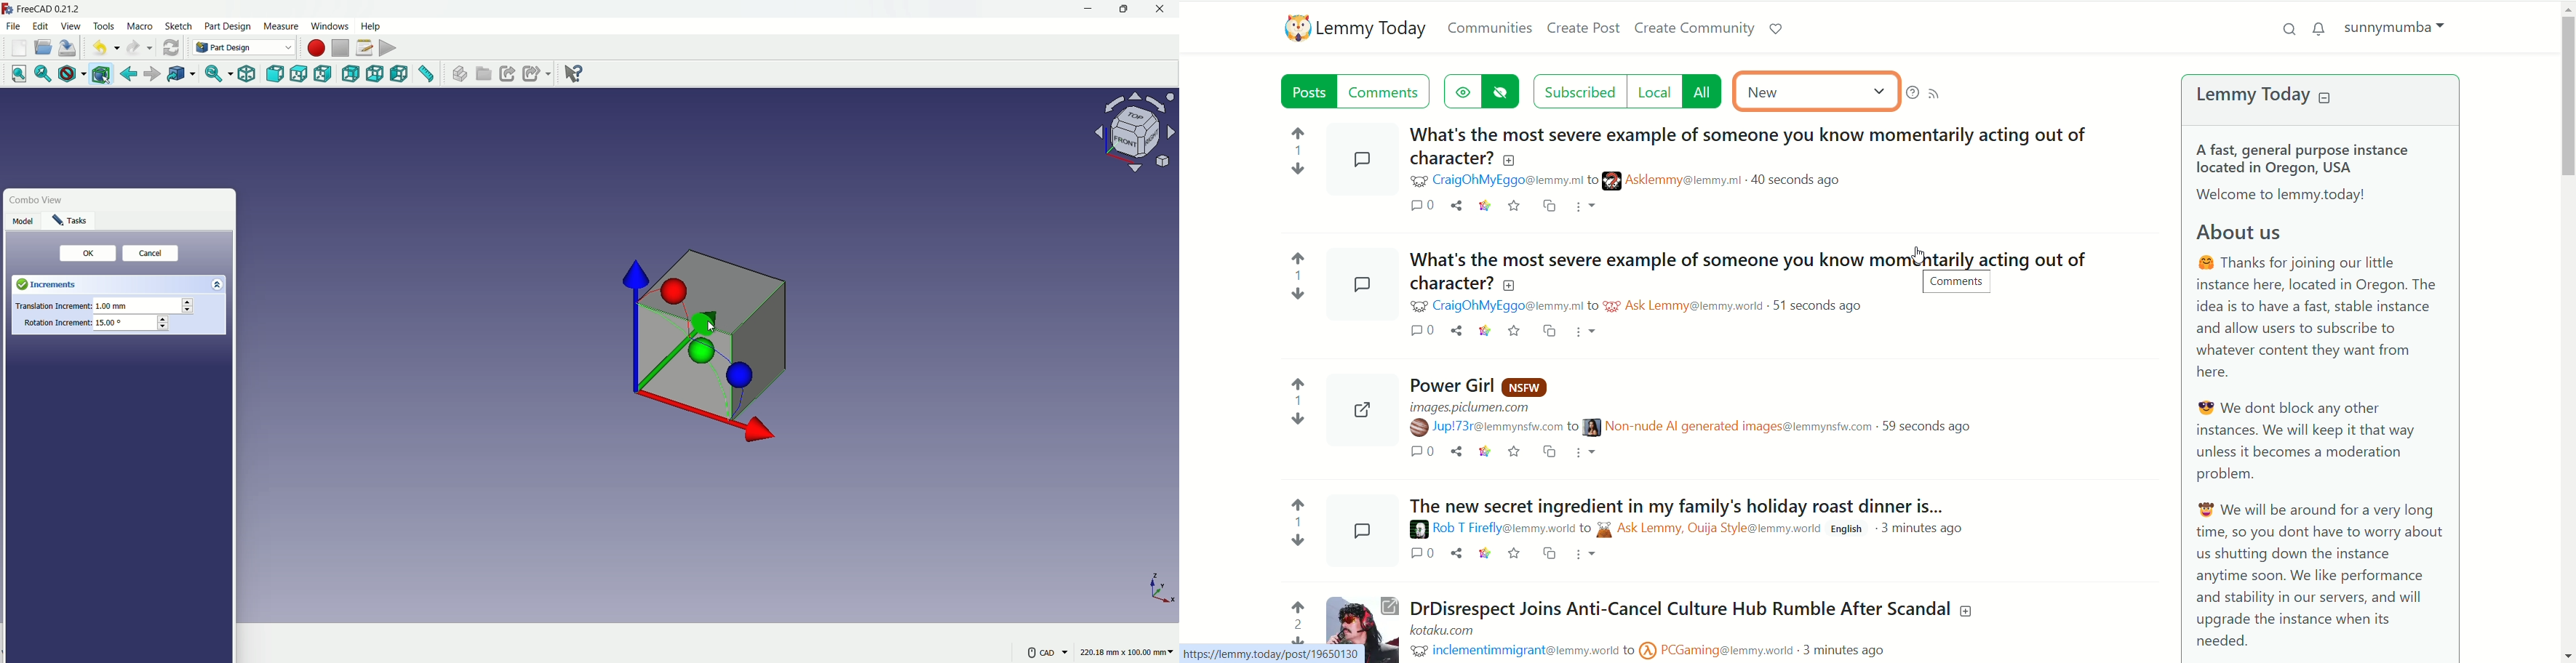 The image size is (2576, 672). Describe the element at coordinates (45, 284) in the screenshot. I see `Increments` at that location.